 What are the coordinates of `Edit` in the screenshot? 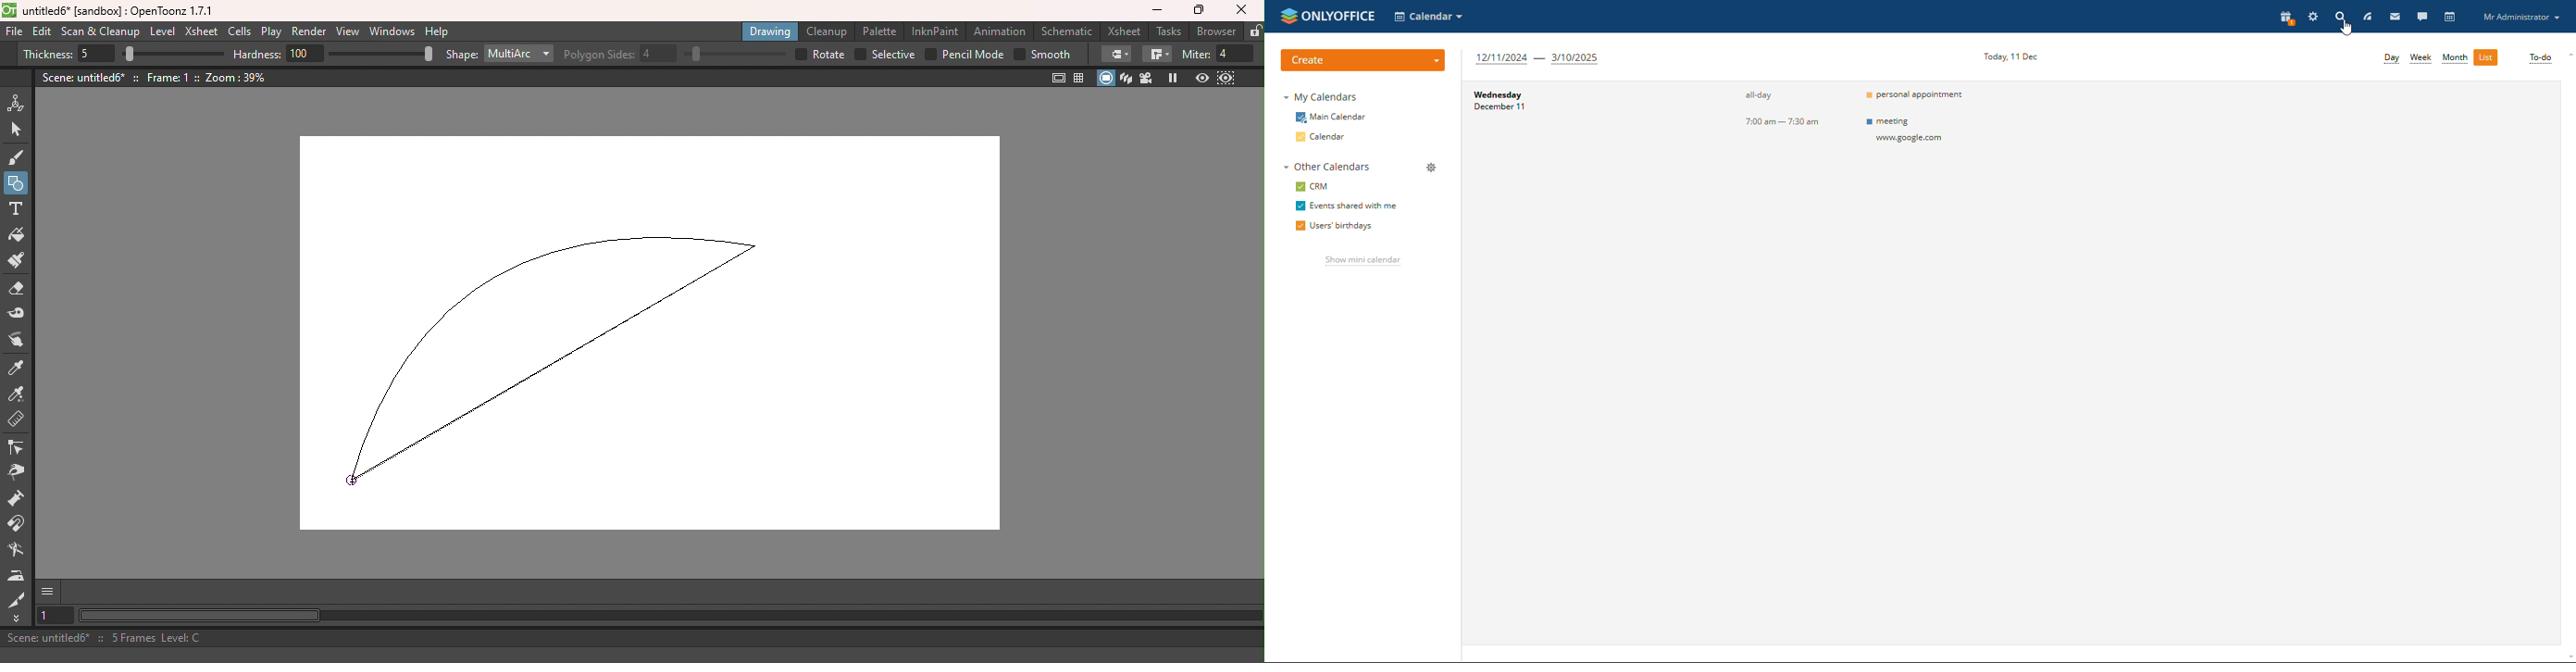 It's located at (42, 33).